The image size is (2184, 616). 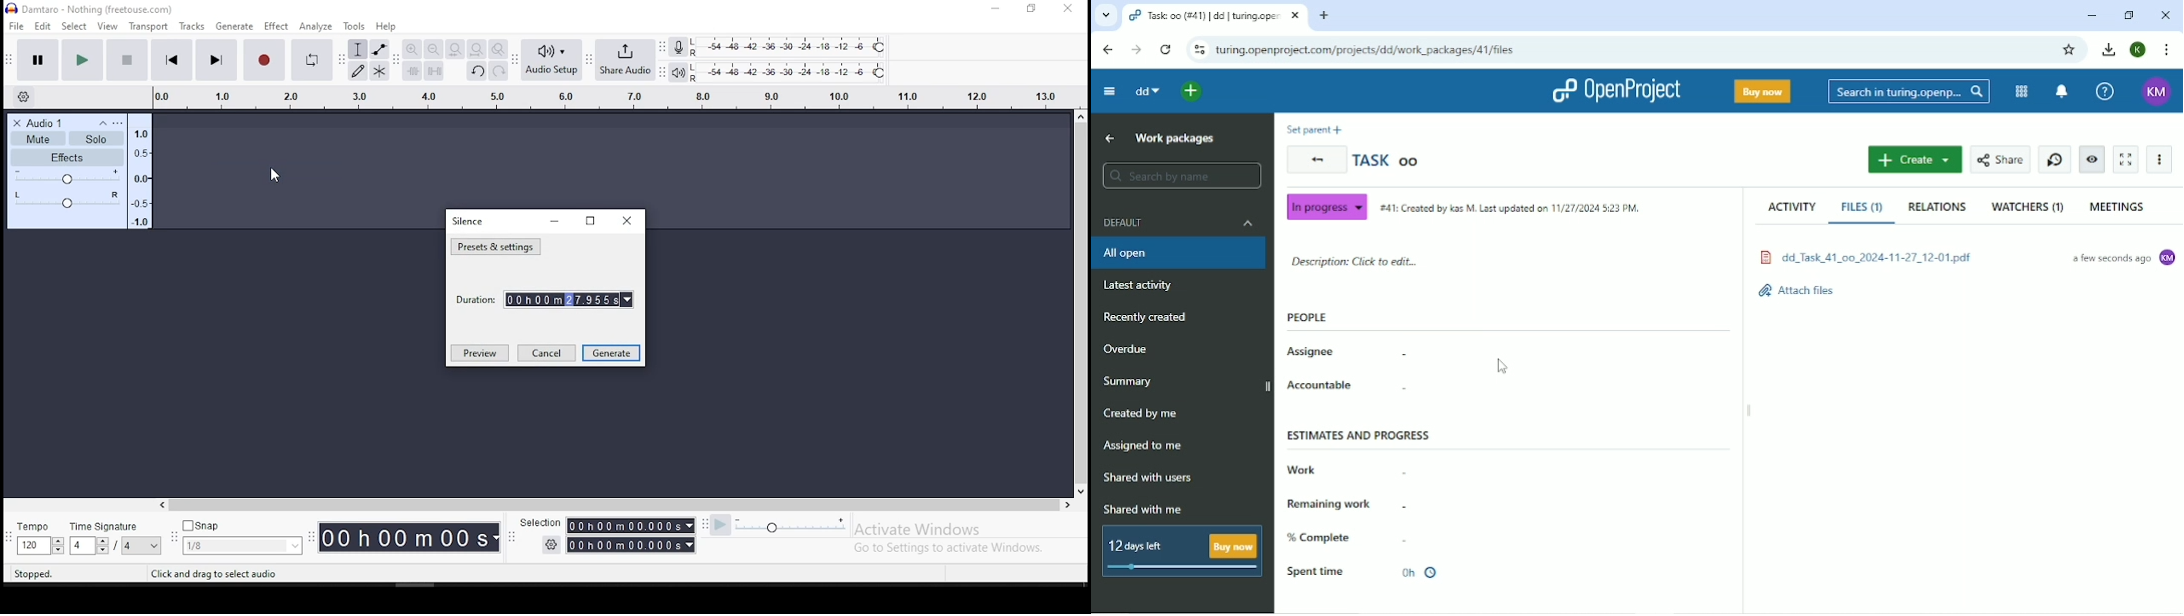 What do you see at coordinates (2107, 91) in the screenshot?
I see `Help` at bounding box center [2107, 91].